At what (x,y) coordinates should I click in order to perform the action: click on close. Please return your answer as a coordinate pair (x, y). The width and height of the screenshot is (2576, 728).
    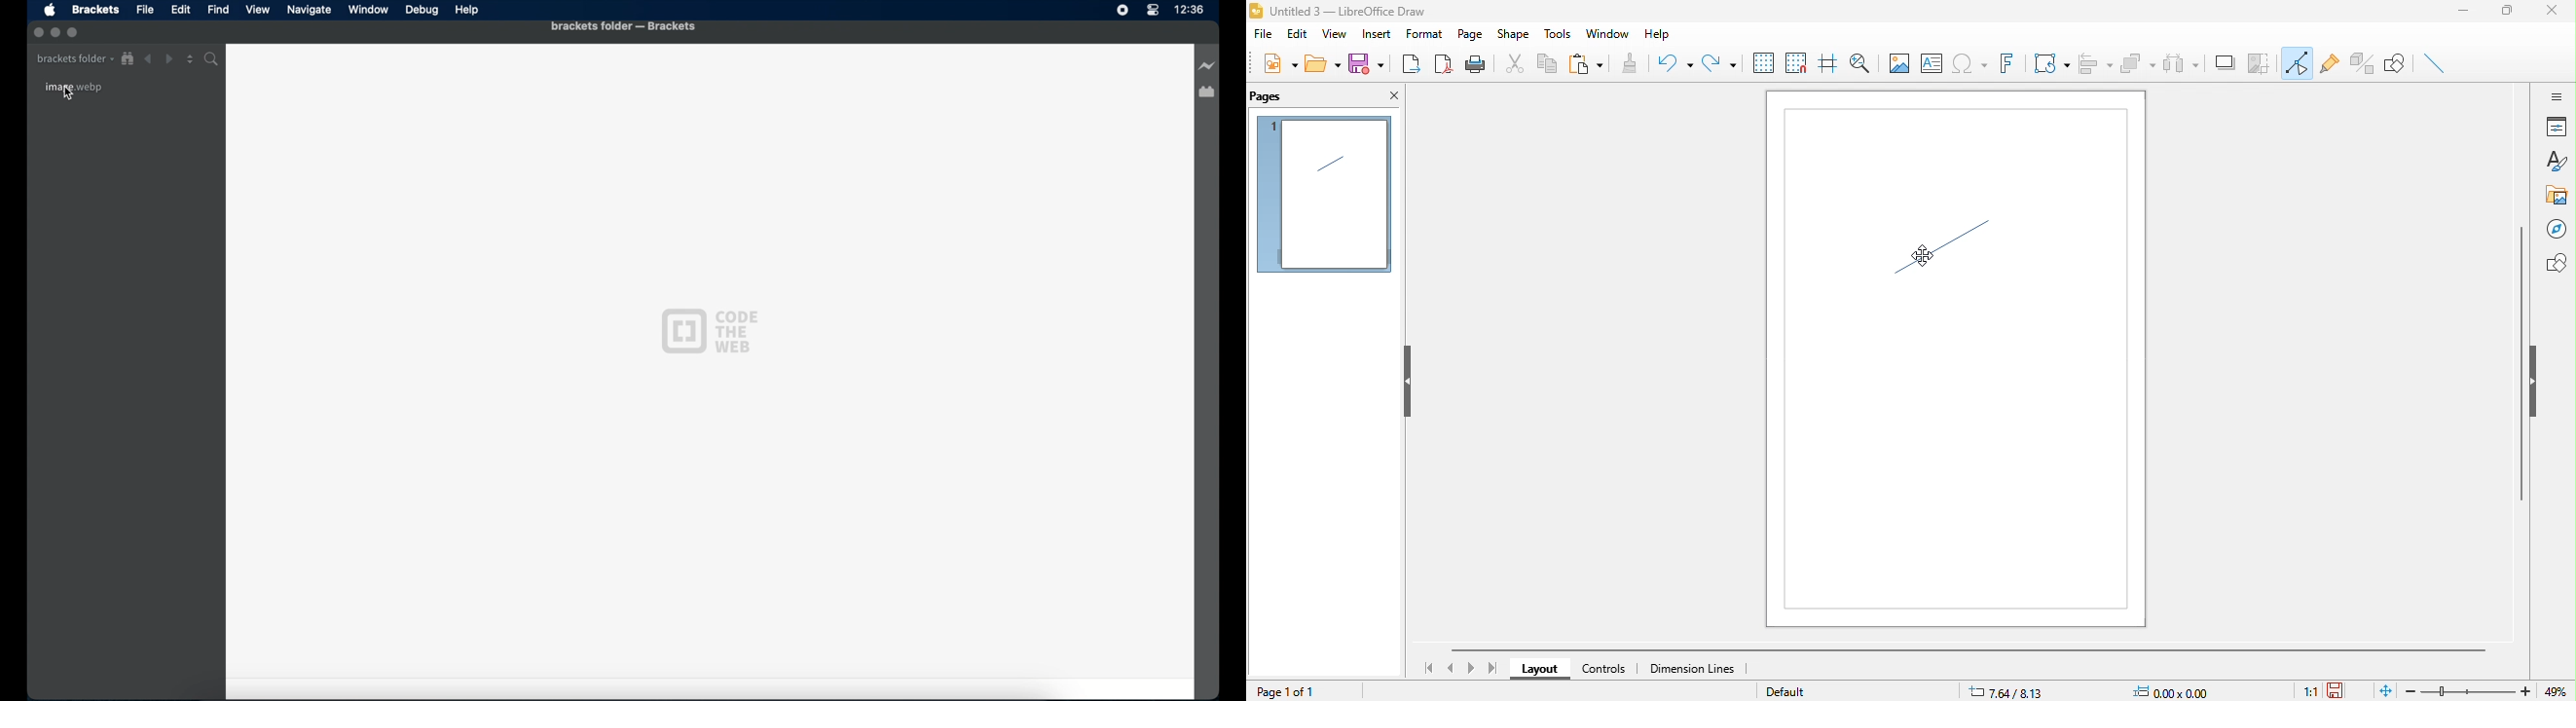
    Looking at the image, I should click on (2558, 15).